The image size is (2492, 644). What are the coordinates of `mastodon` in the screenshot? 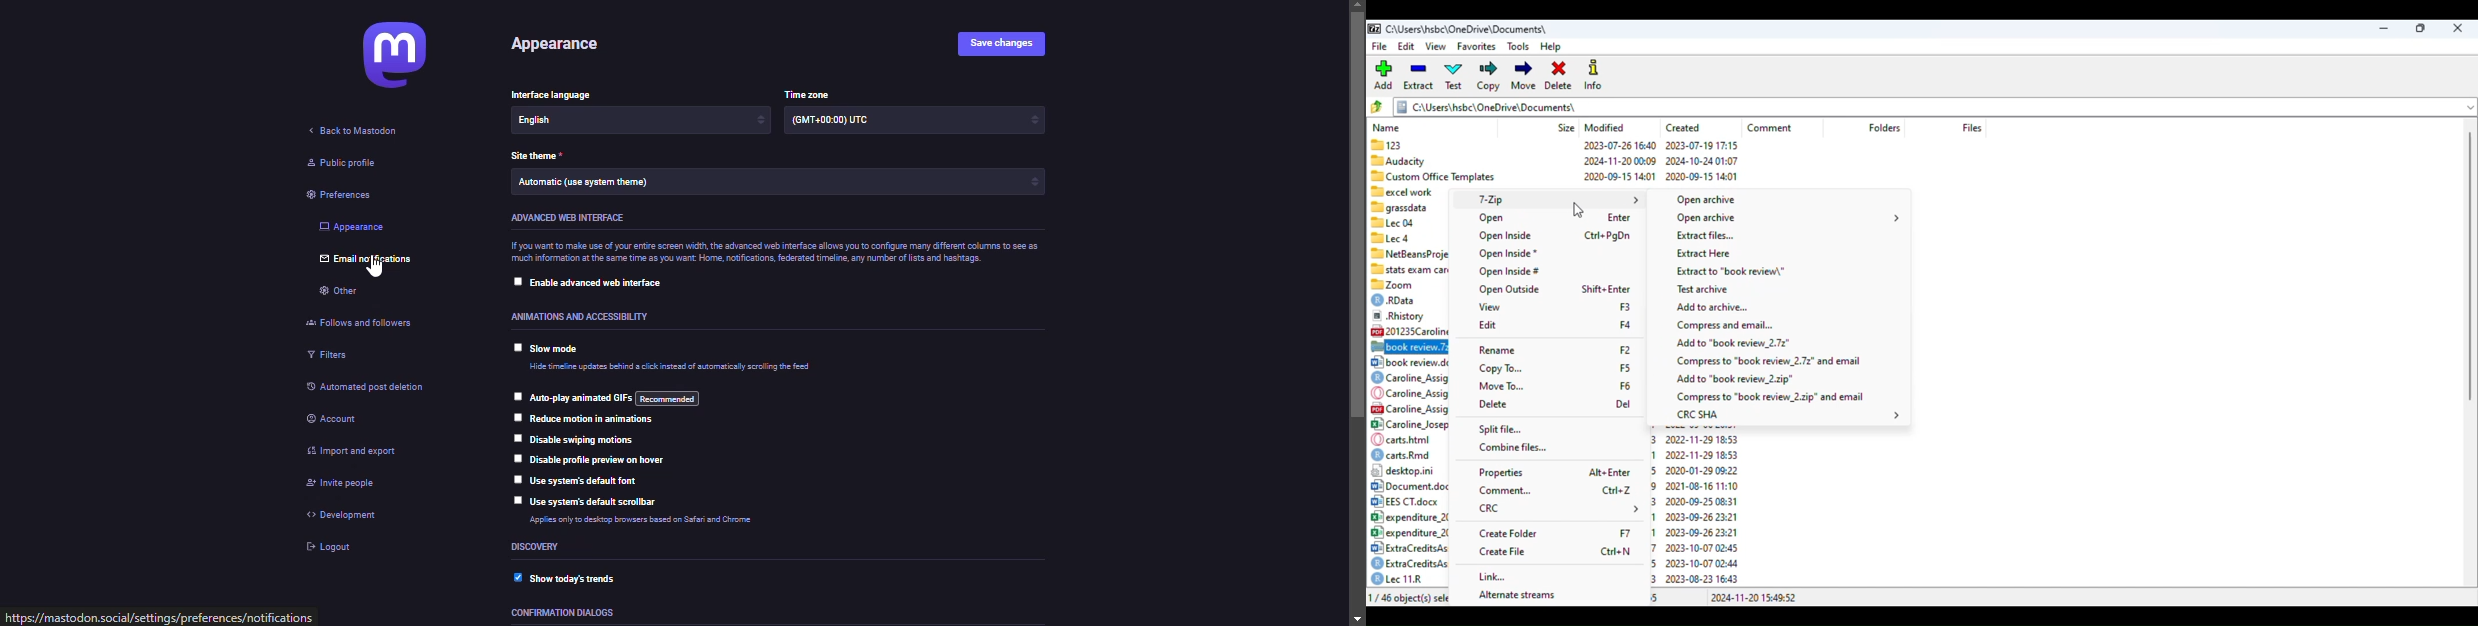 It's located at (398, 55).